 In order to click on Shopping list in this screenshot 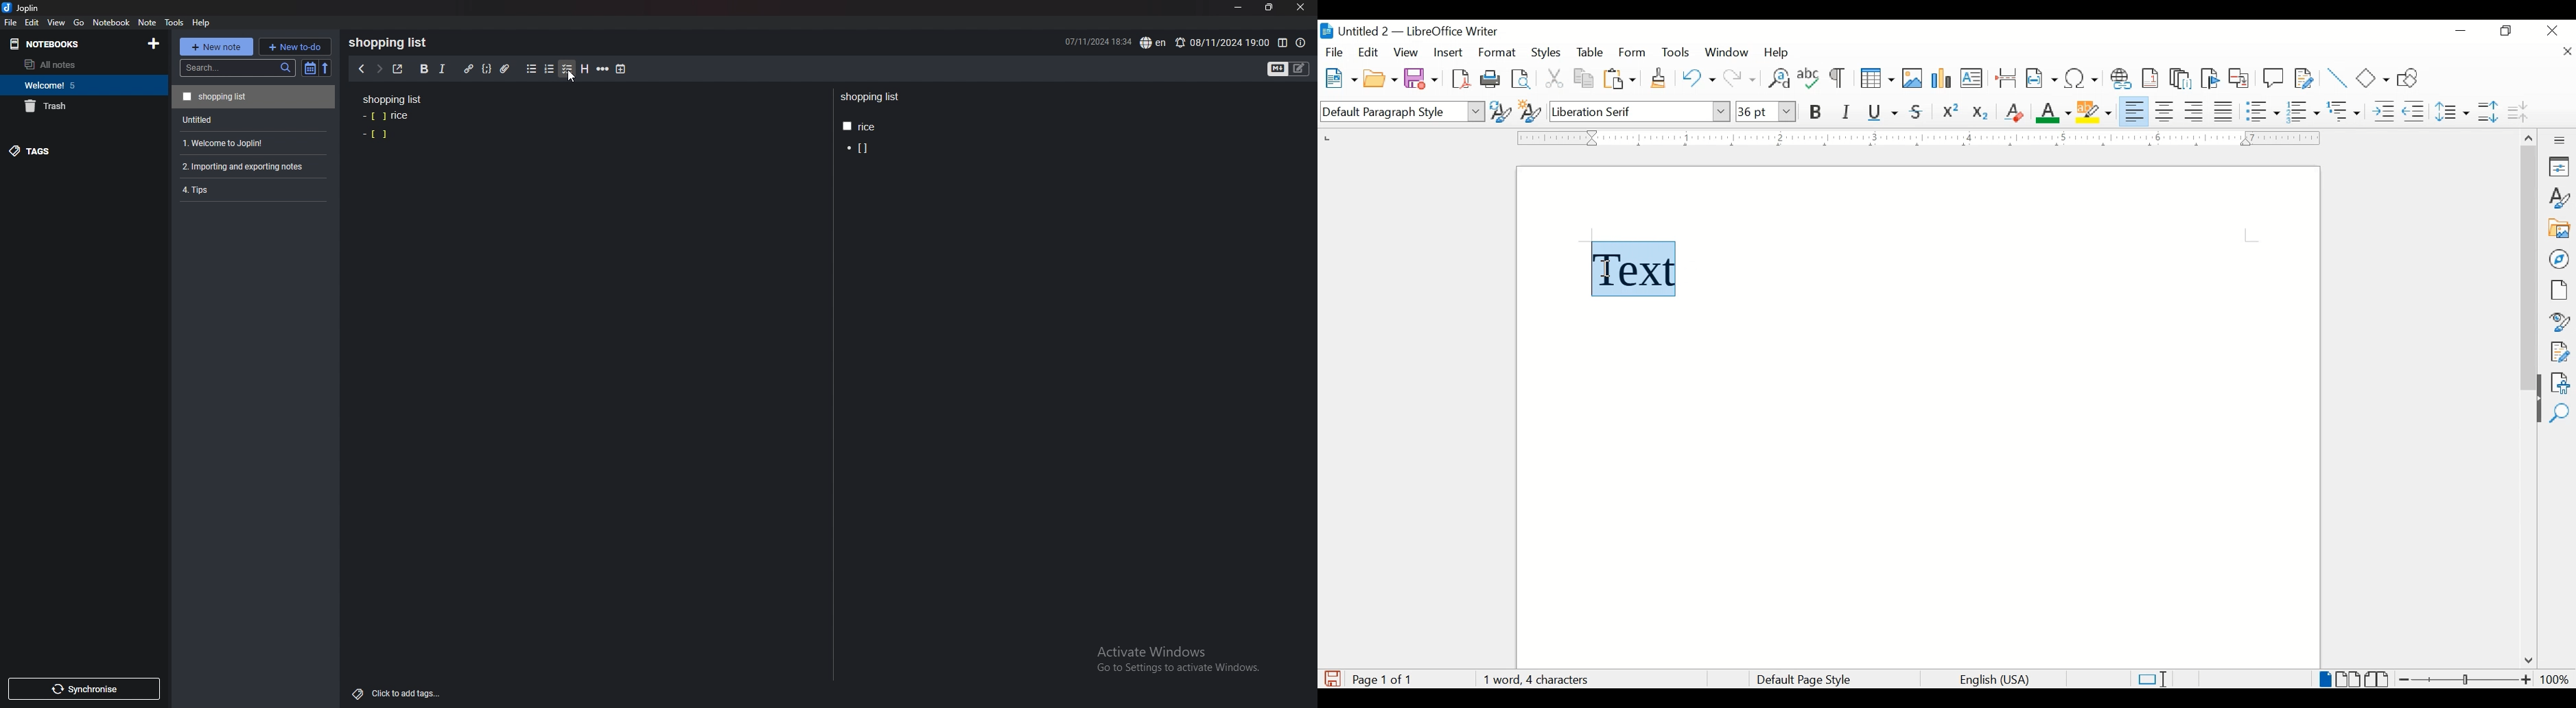, I will do `click(253, 96)`.